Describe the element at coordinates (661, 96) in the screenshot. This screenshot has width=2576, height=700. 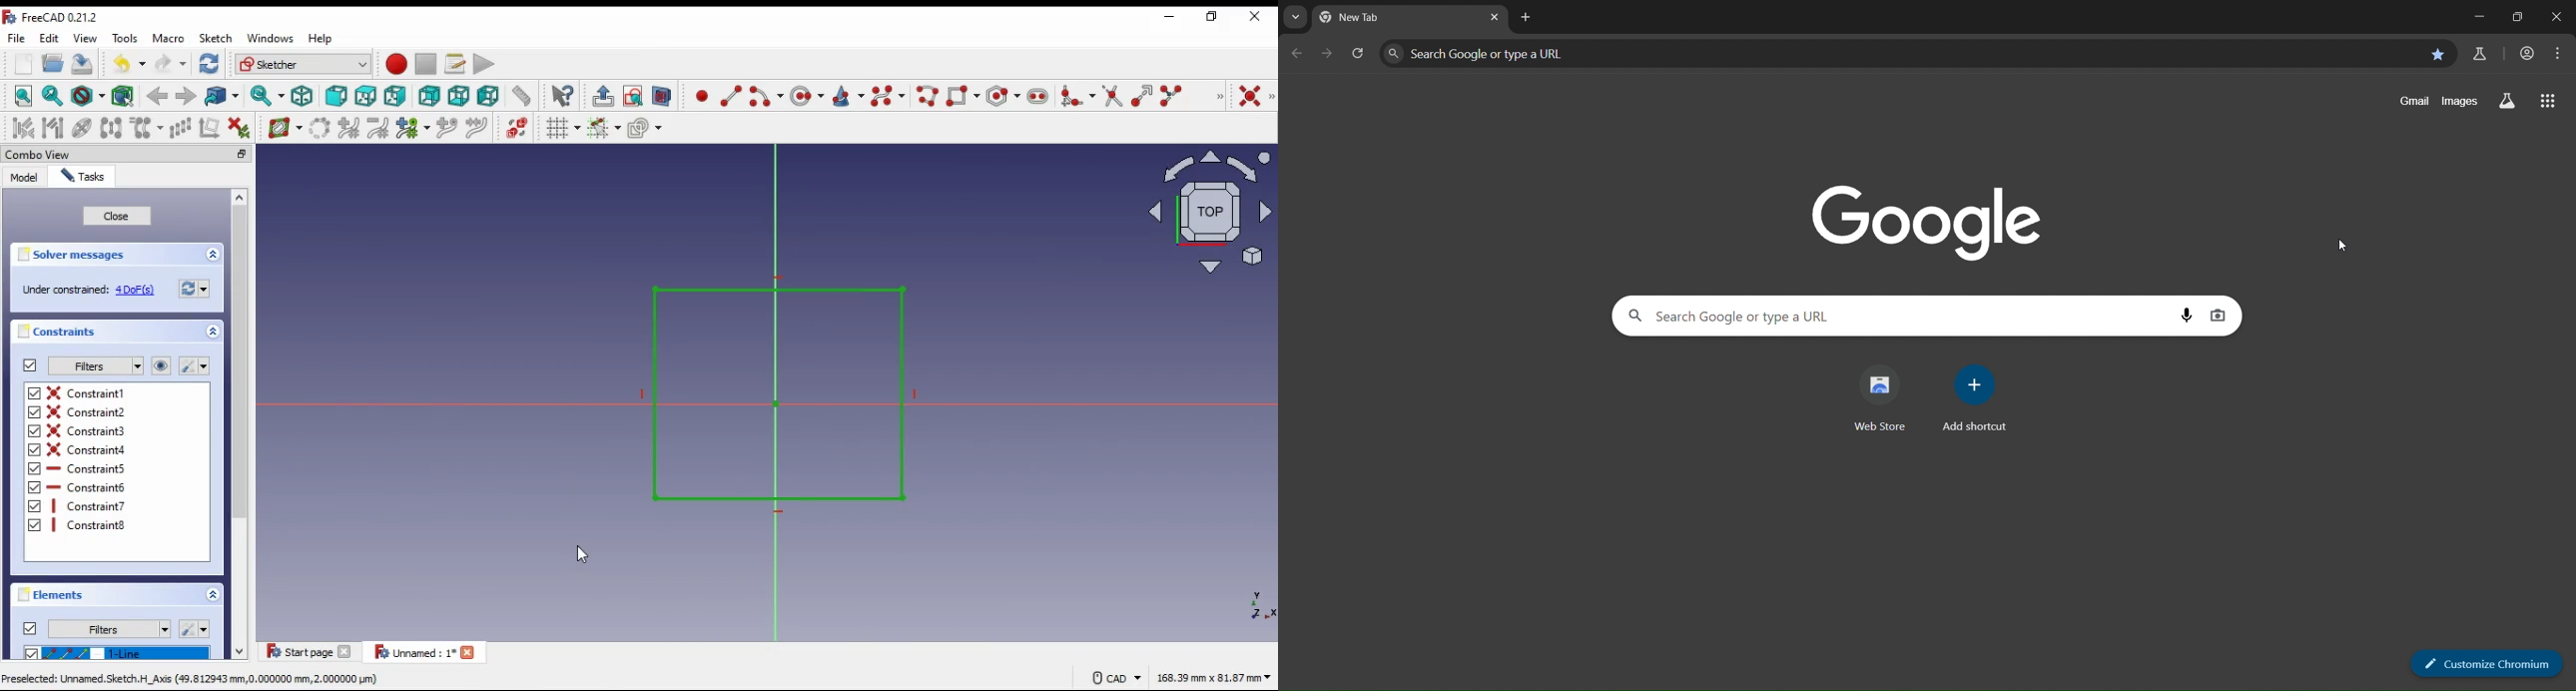
I see `view selection` at that location.